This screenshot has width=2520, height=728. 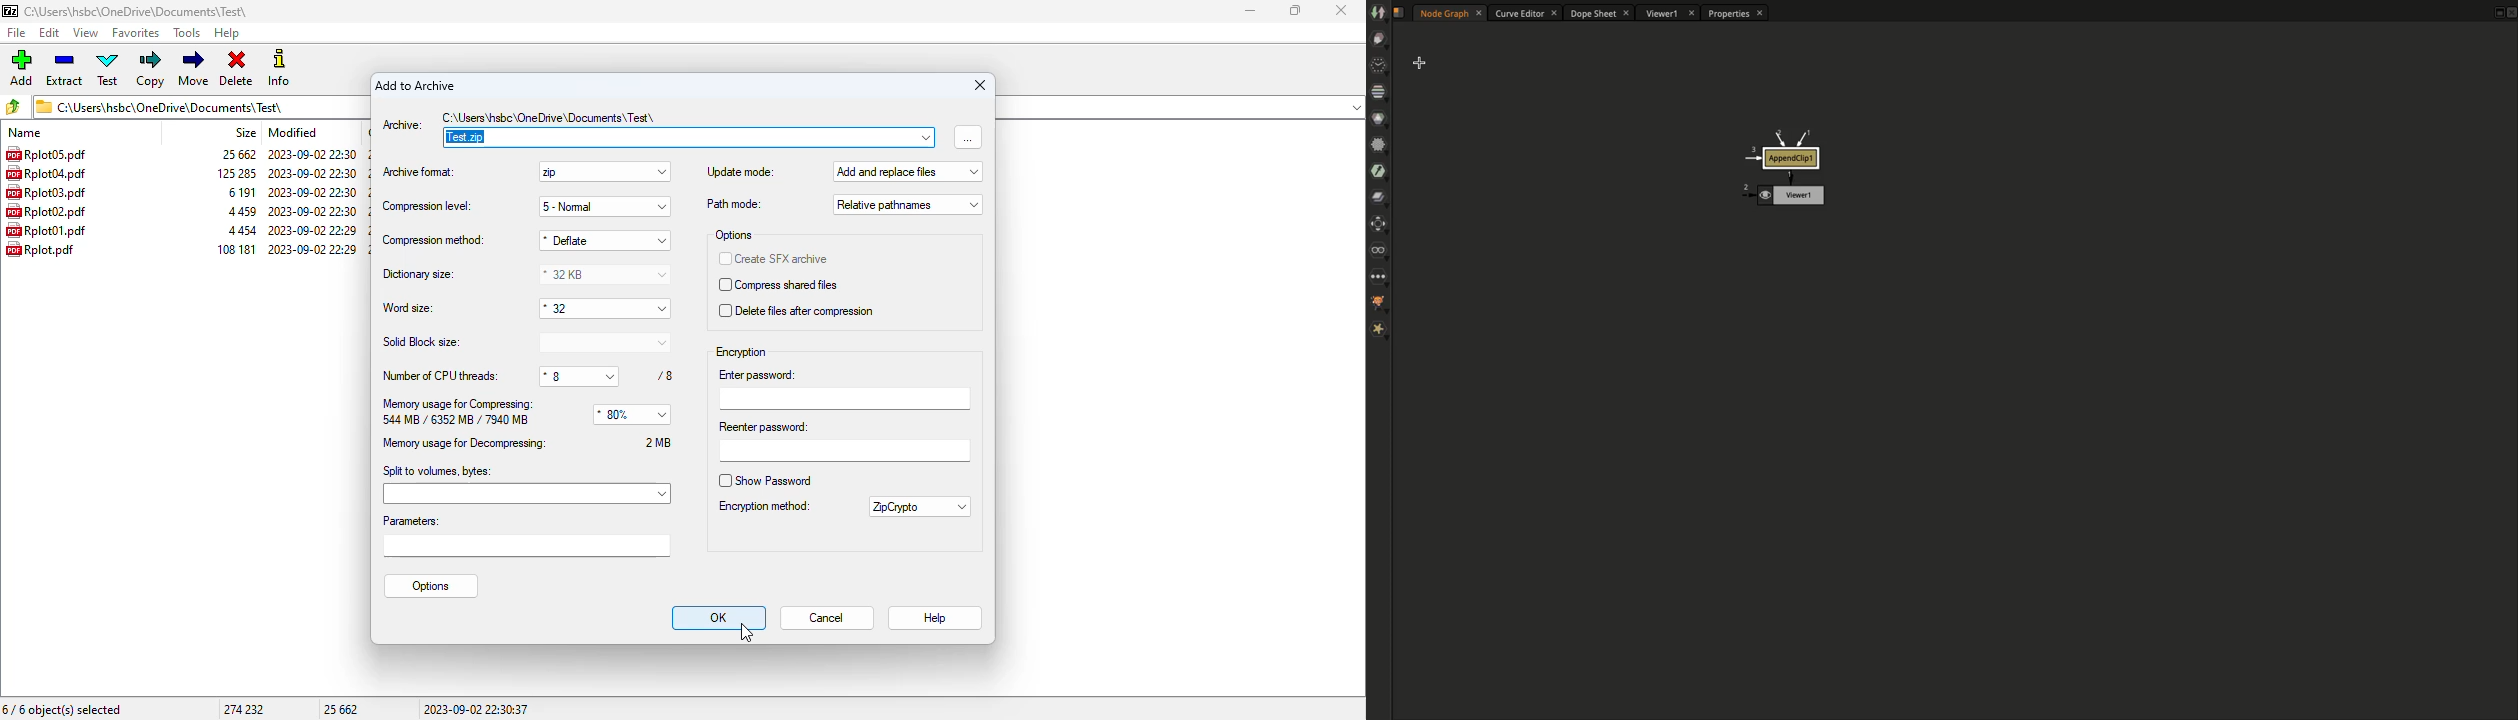 What do you see at coordinates (604, 240) in the screenshot?
I see `* deflate` at bounding box center [604, 240].